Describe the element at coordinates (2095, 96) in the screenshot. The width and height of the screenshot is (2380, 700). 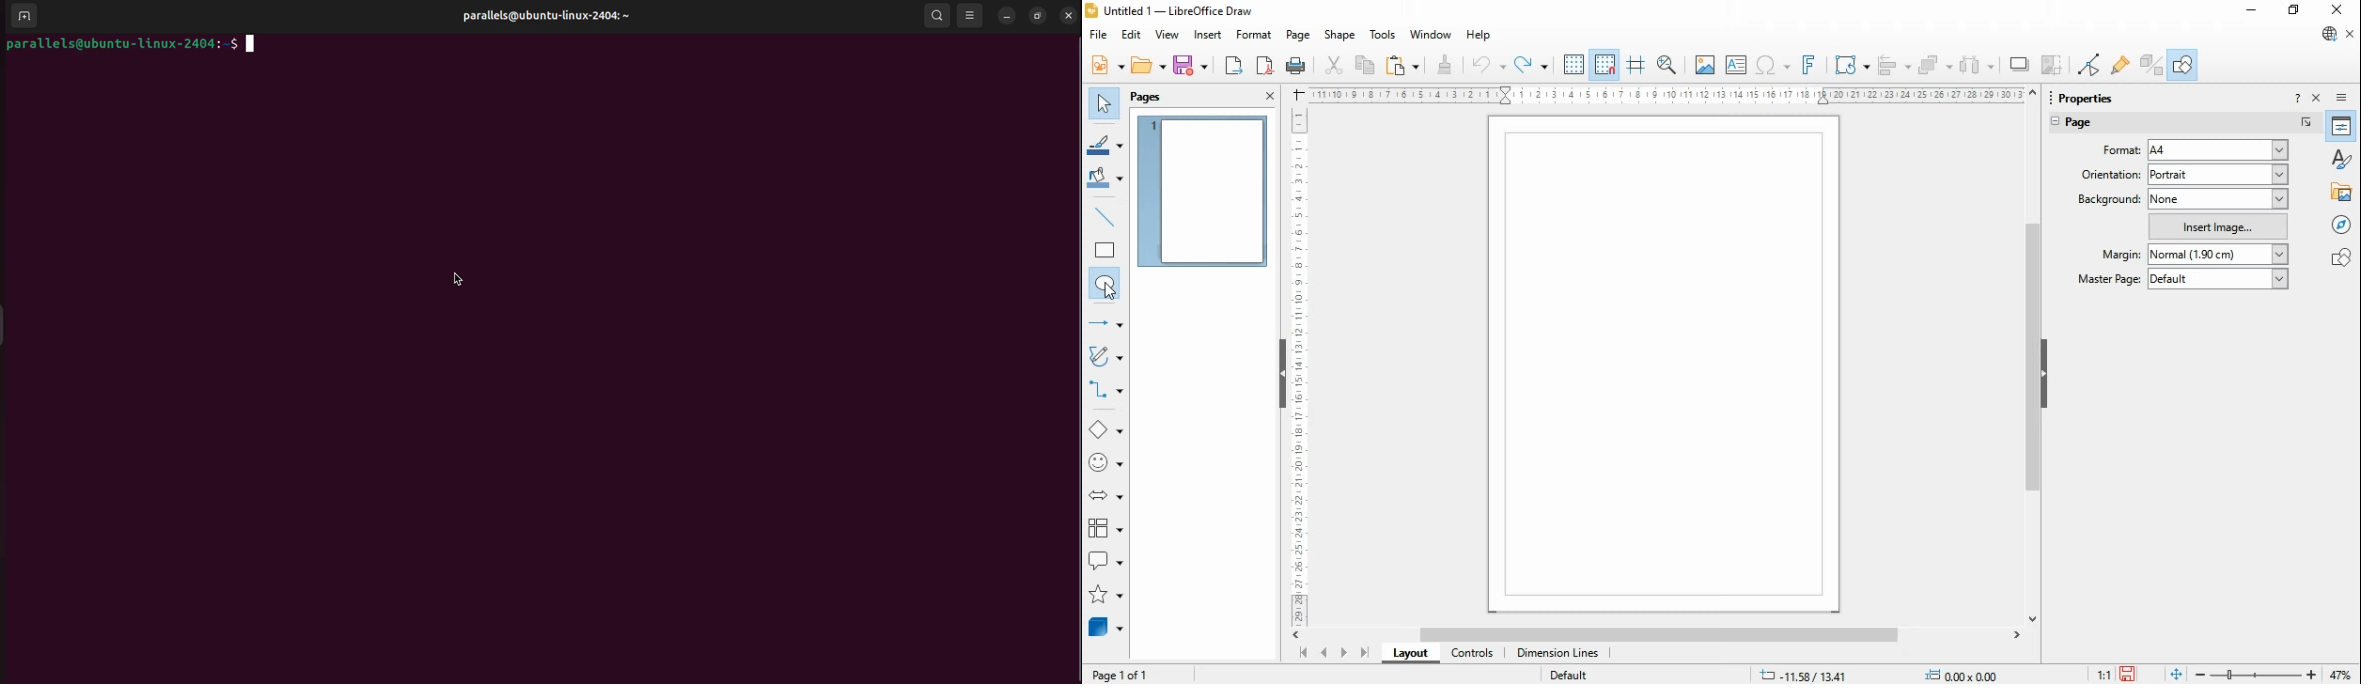
I see `properties` at that location.